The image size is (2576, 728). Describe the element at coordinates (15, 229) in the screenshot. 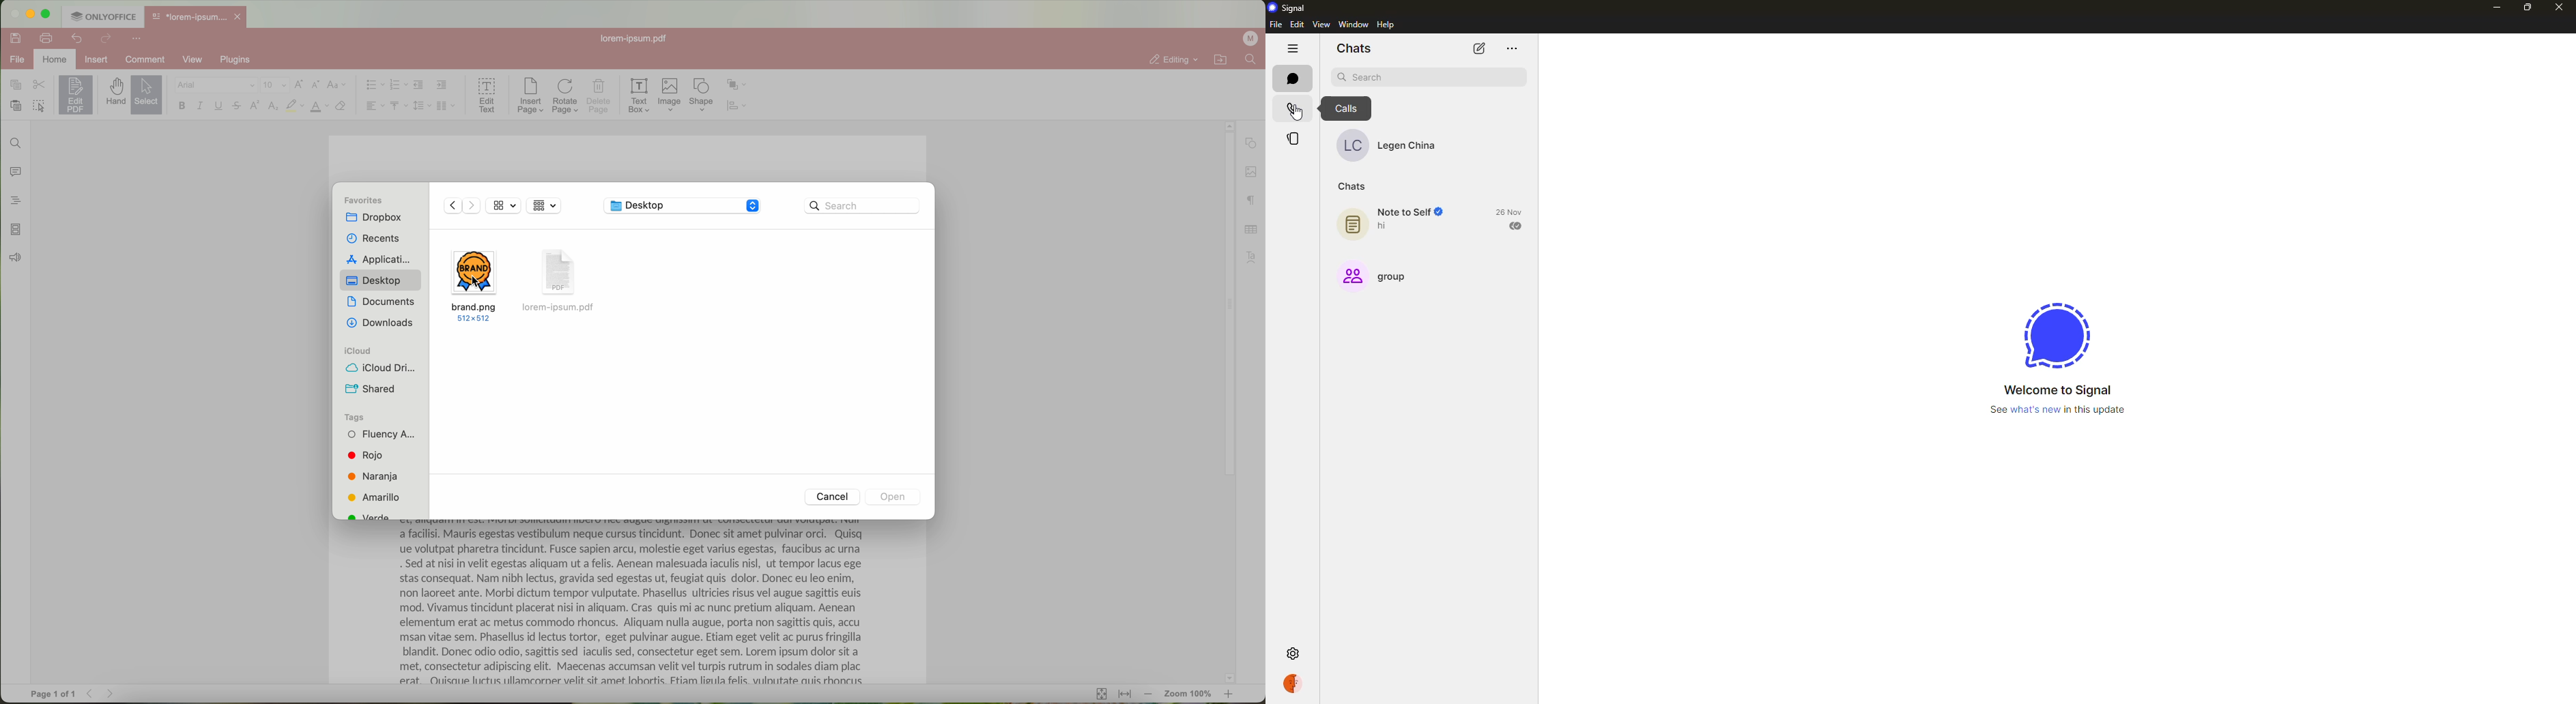

I see `page thumbnails` at that location.